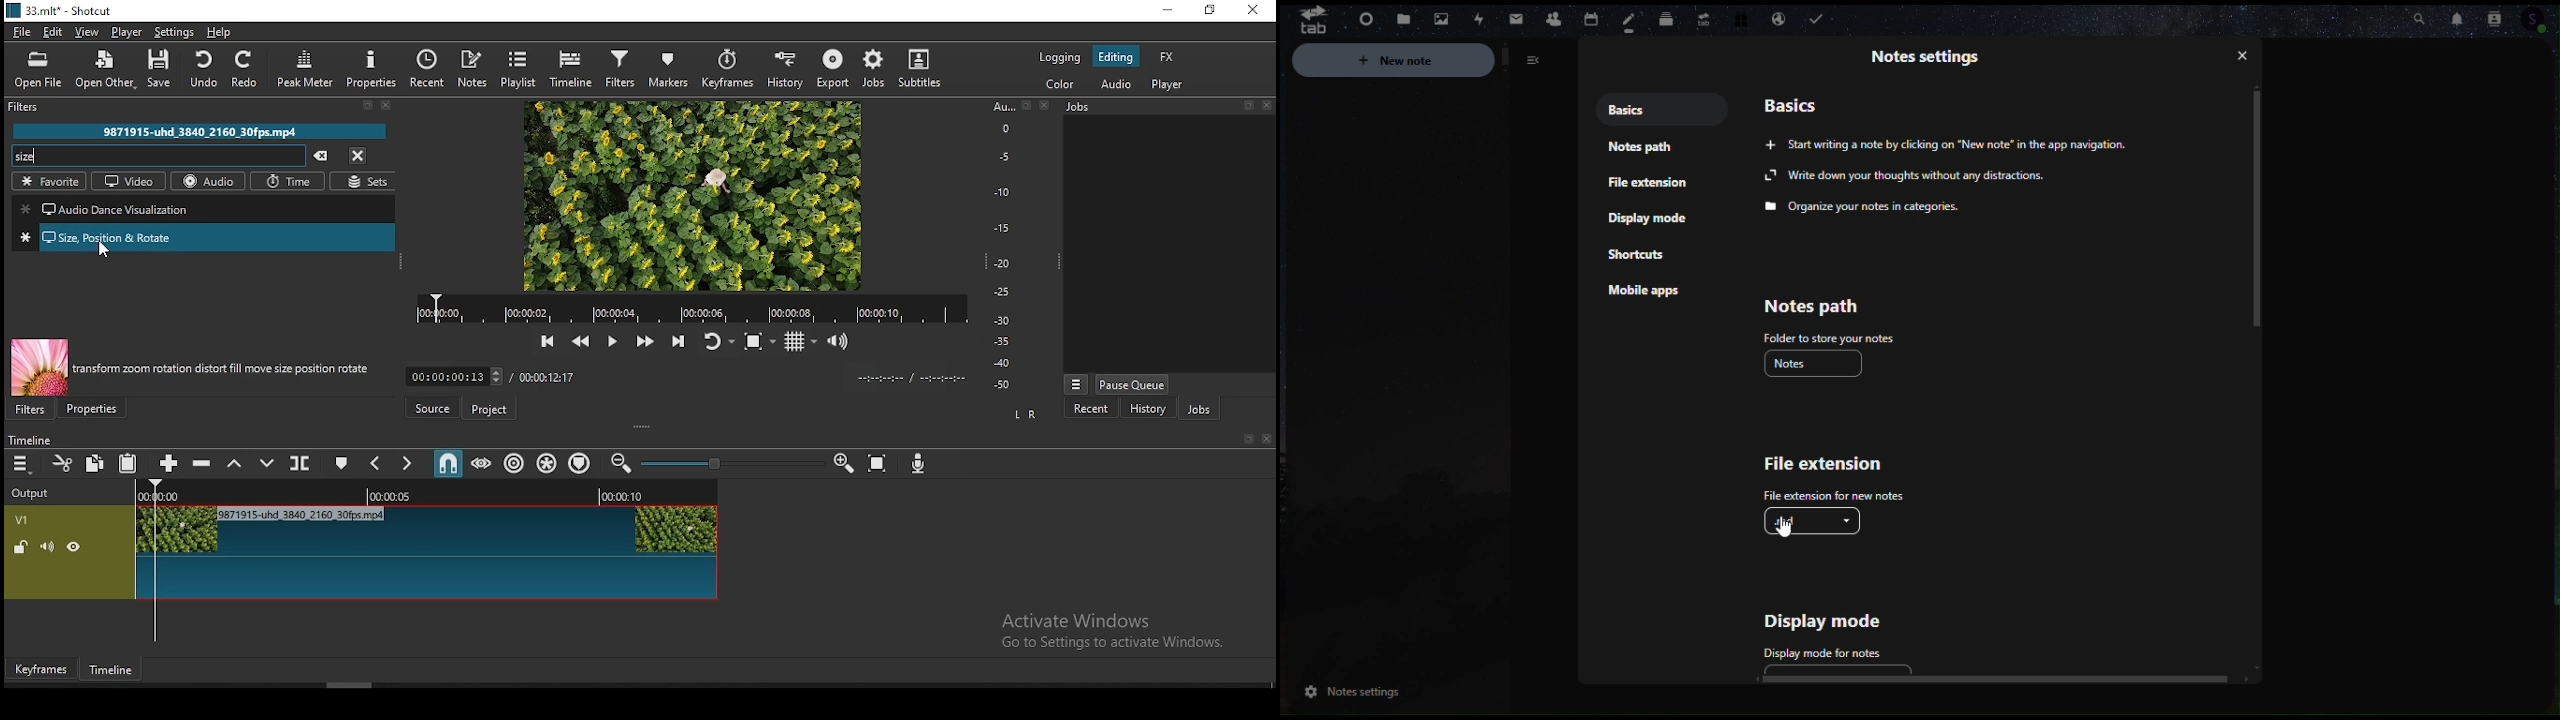 This screenshot has width=2576, height=728. What do you see at coordinates (1003, 190) in the screenshot?
I see `-10` at bounding box center [1003, 190].